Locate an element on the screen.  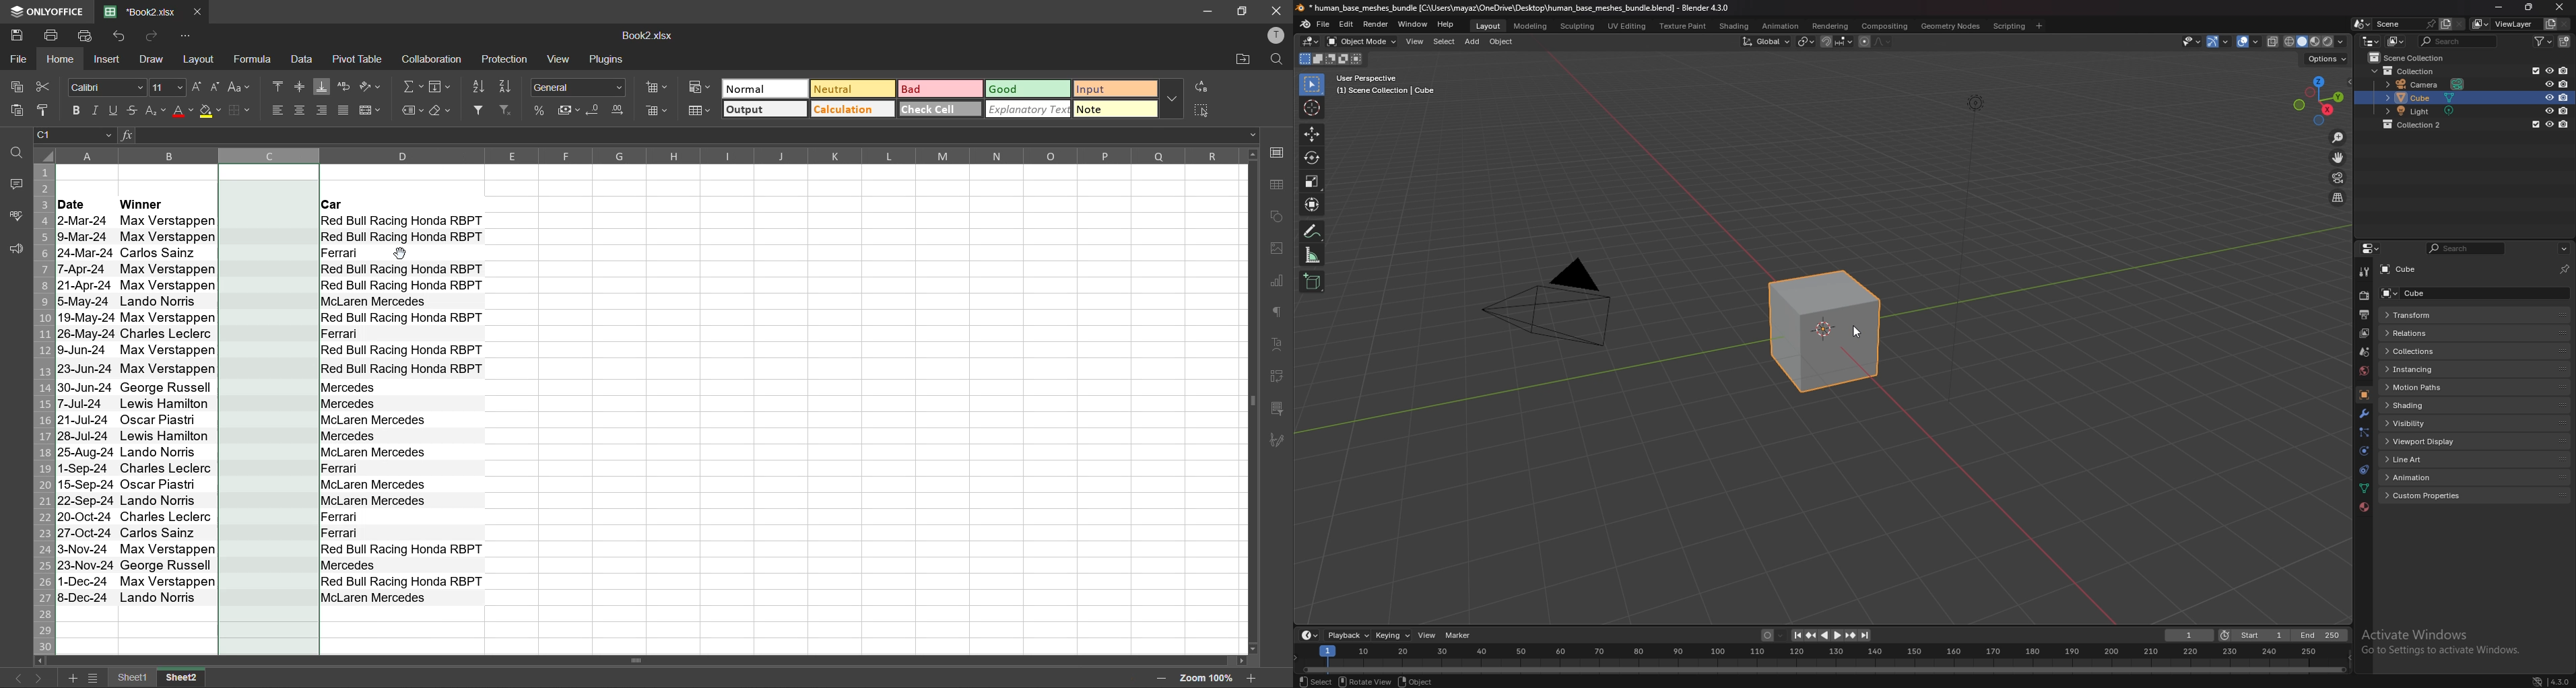
disable in renders is located at coordinates (2564, 124).